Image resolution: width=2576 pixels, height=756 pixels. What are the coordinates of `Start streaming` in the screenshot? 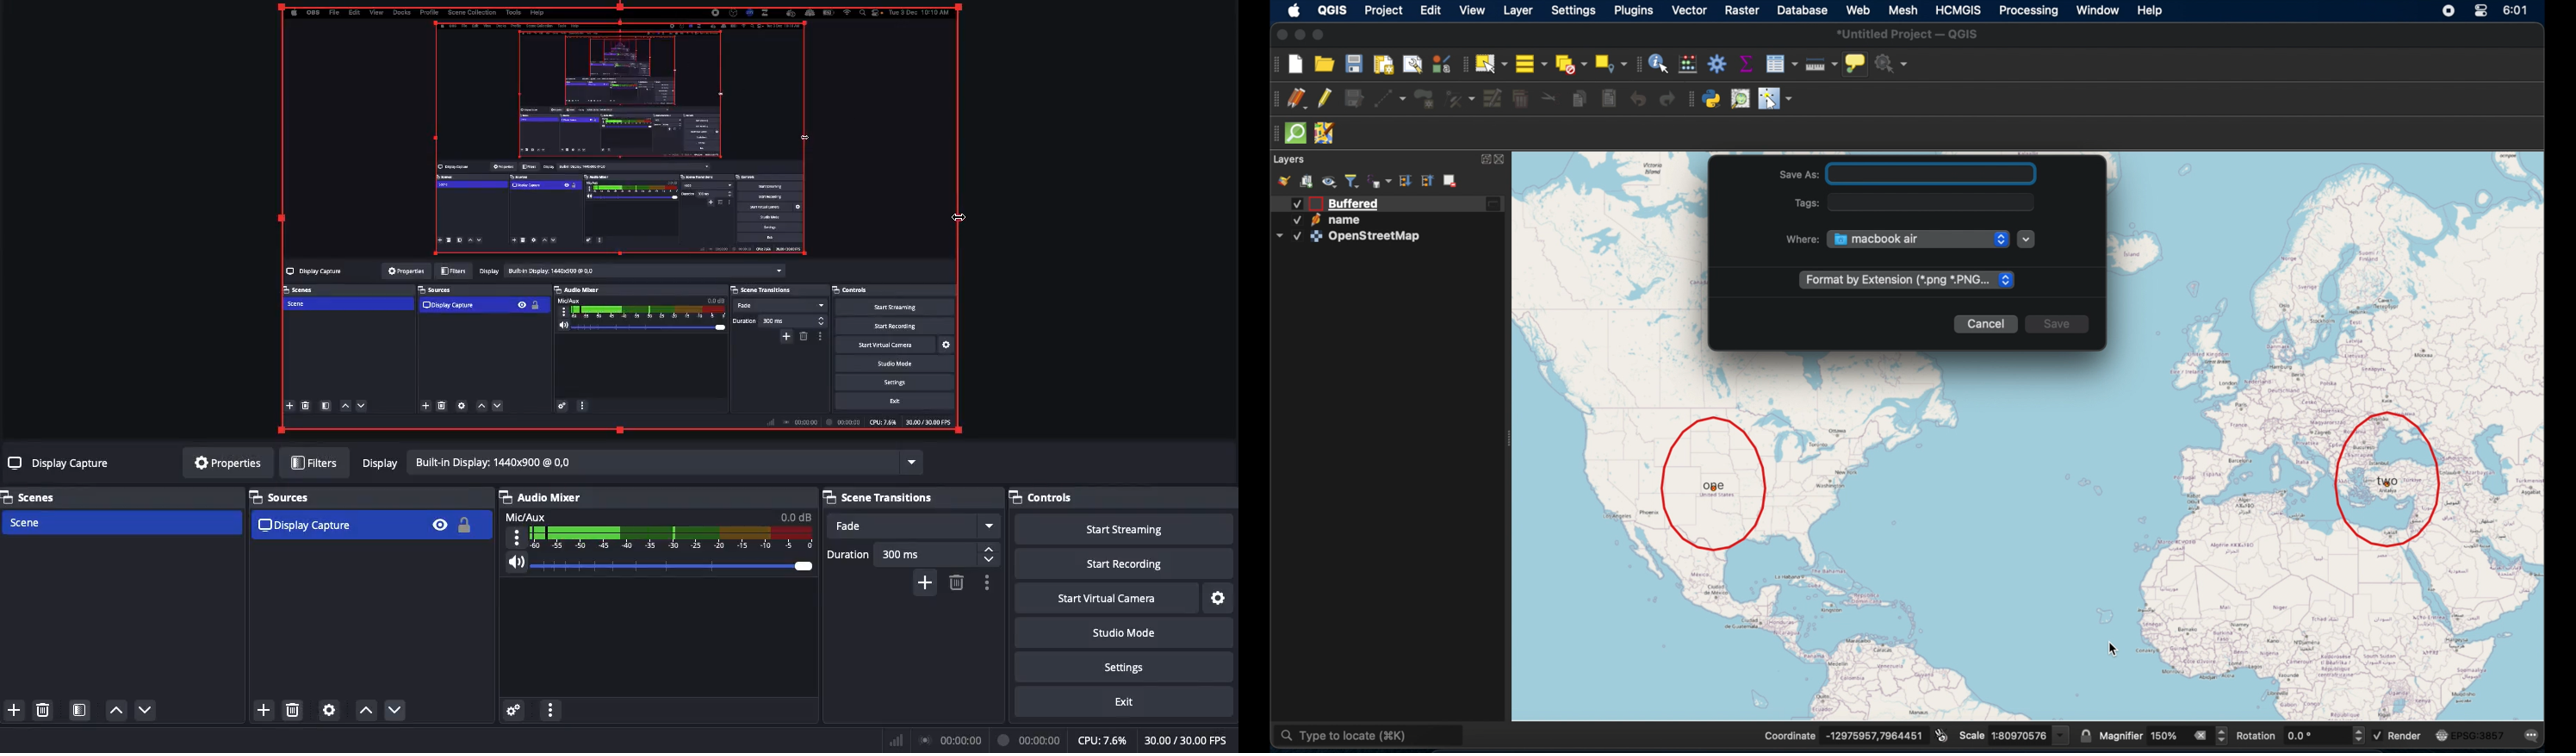 It's located at (1126, 527).